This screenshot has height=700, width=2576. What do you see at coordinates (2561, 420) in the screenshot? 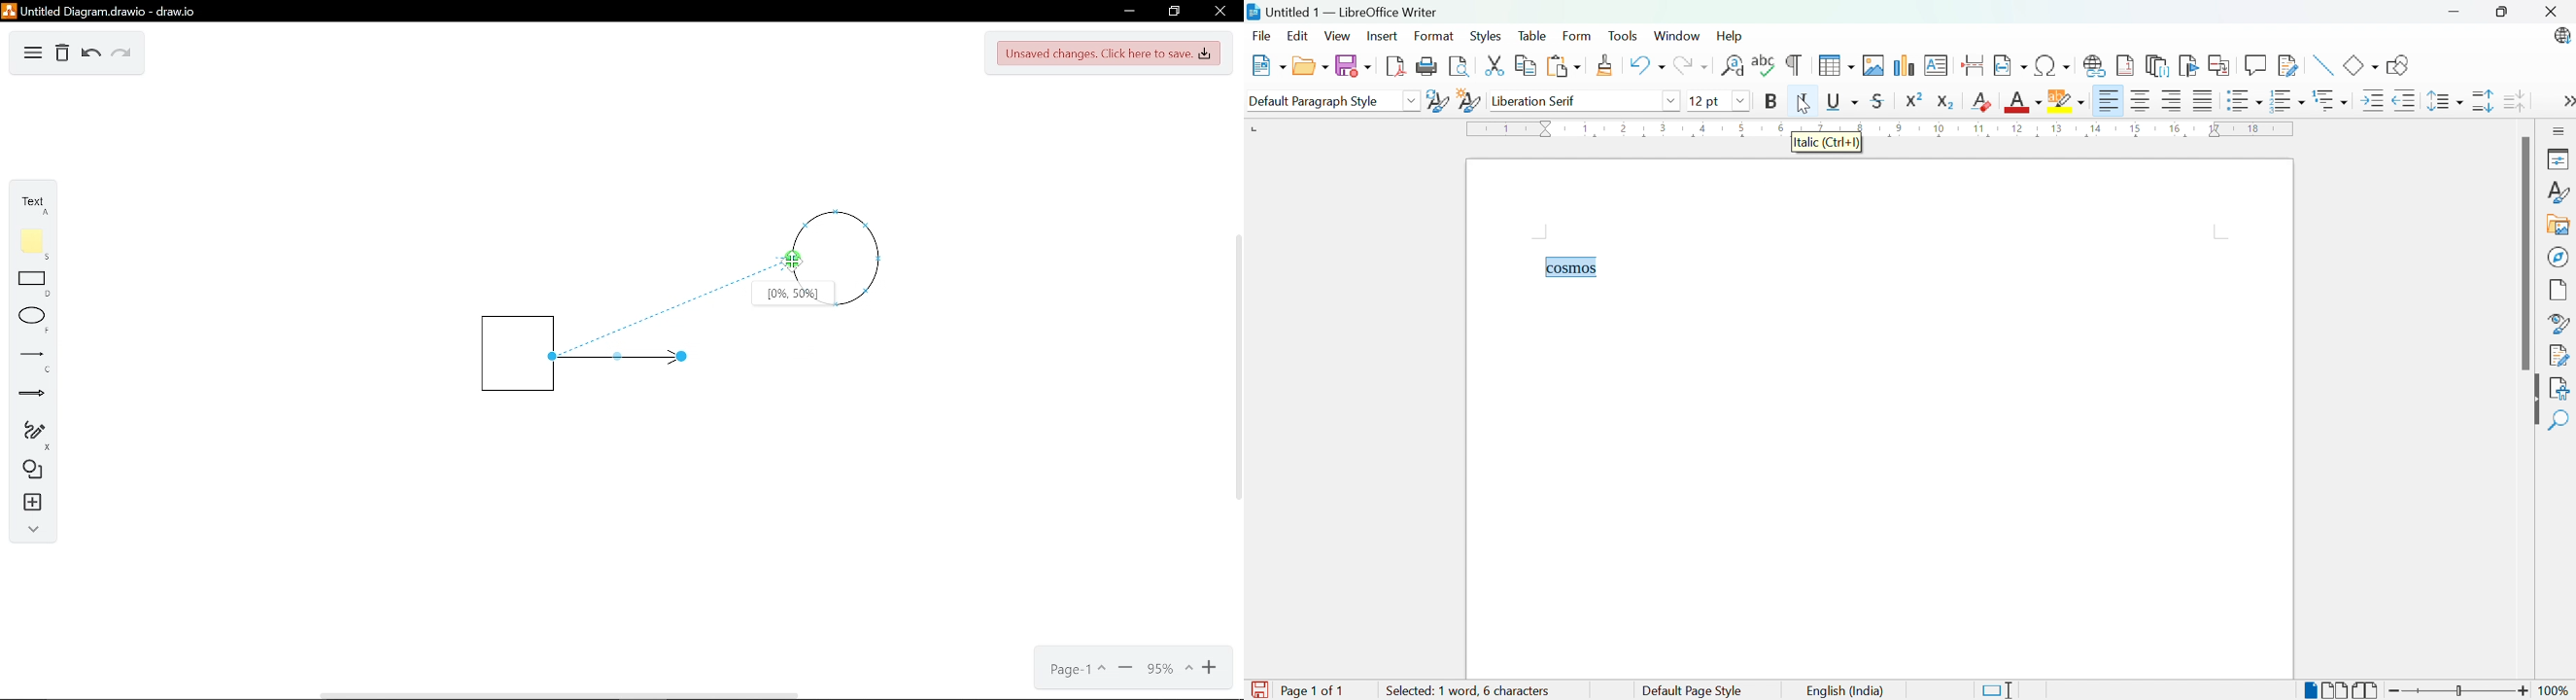
I see `Find` at bounding box center [2561, 420].